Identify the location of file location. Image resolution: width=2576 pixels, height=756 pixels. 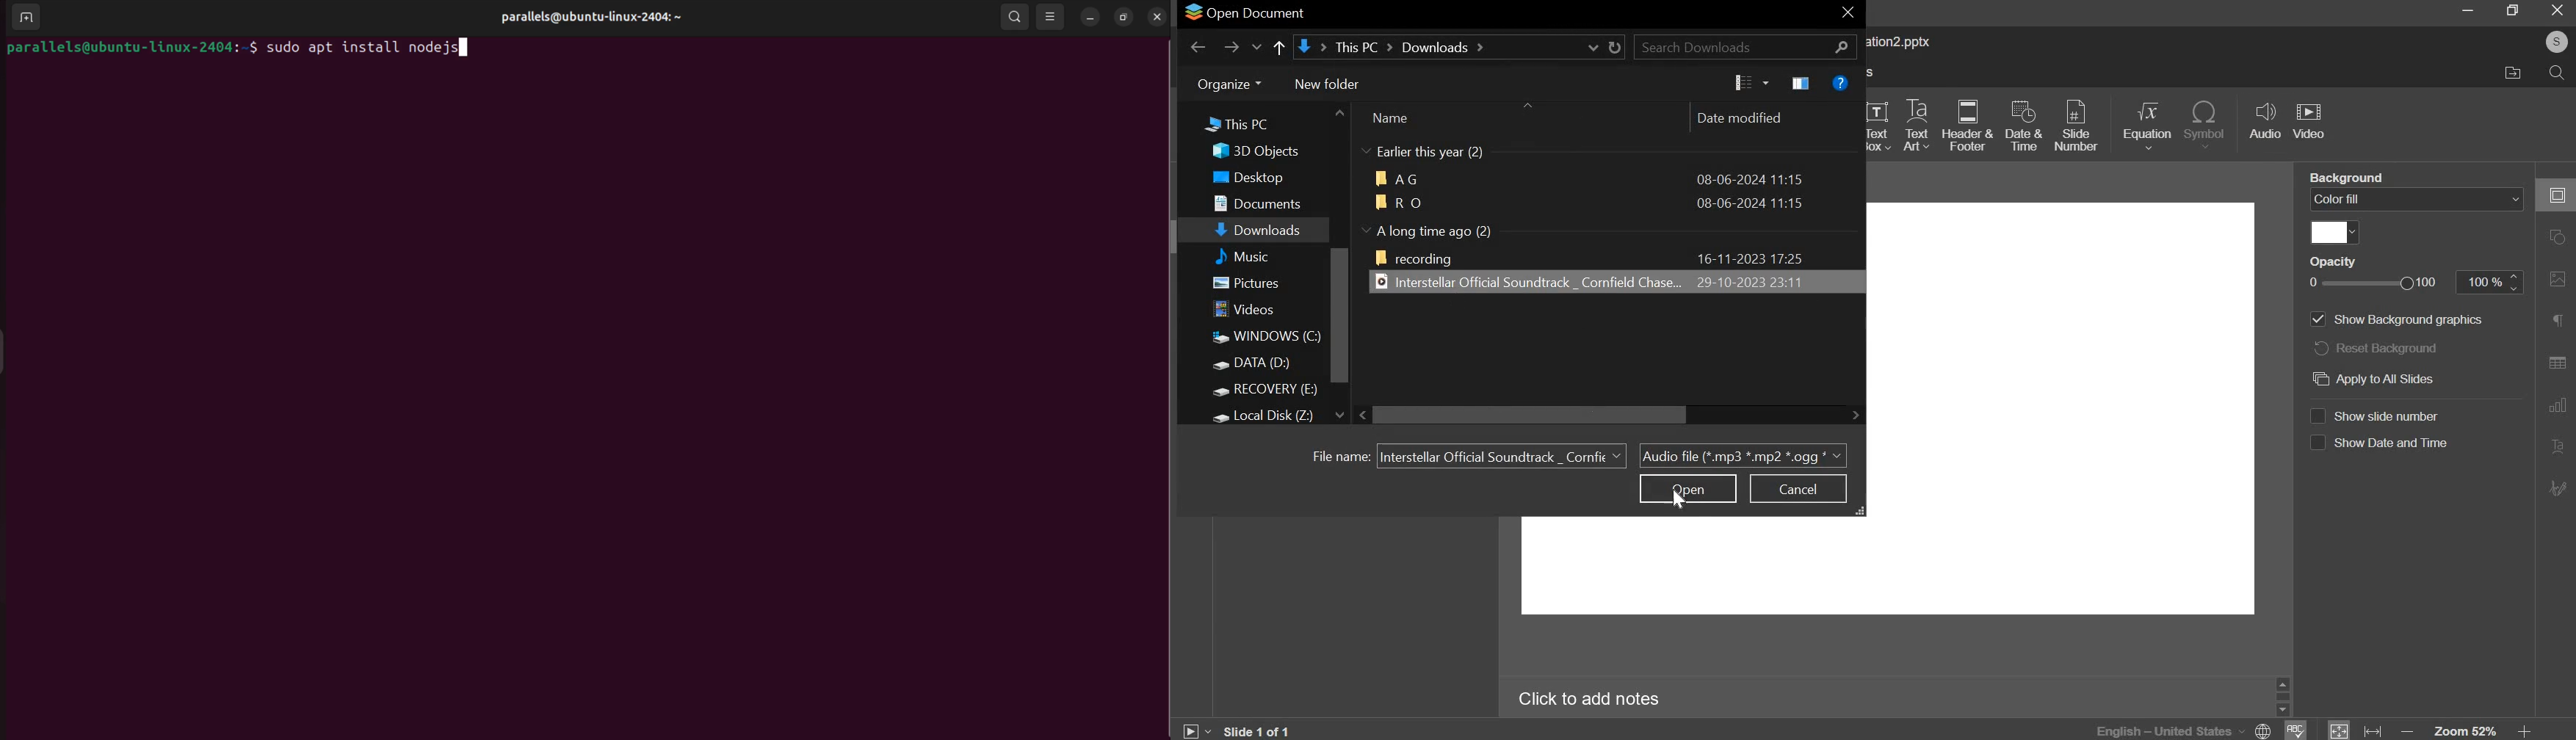
(1461, 47).